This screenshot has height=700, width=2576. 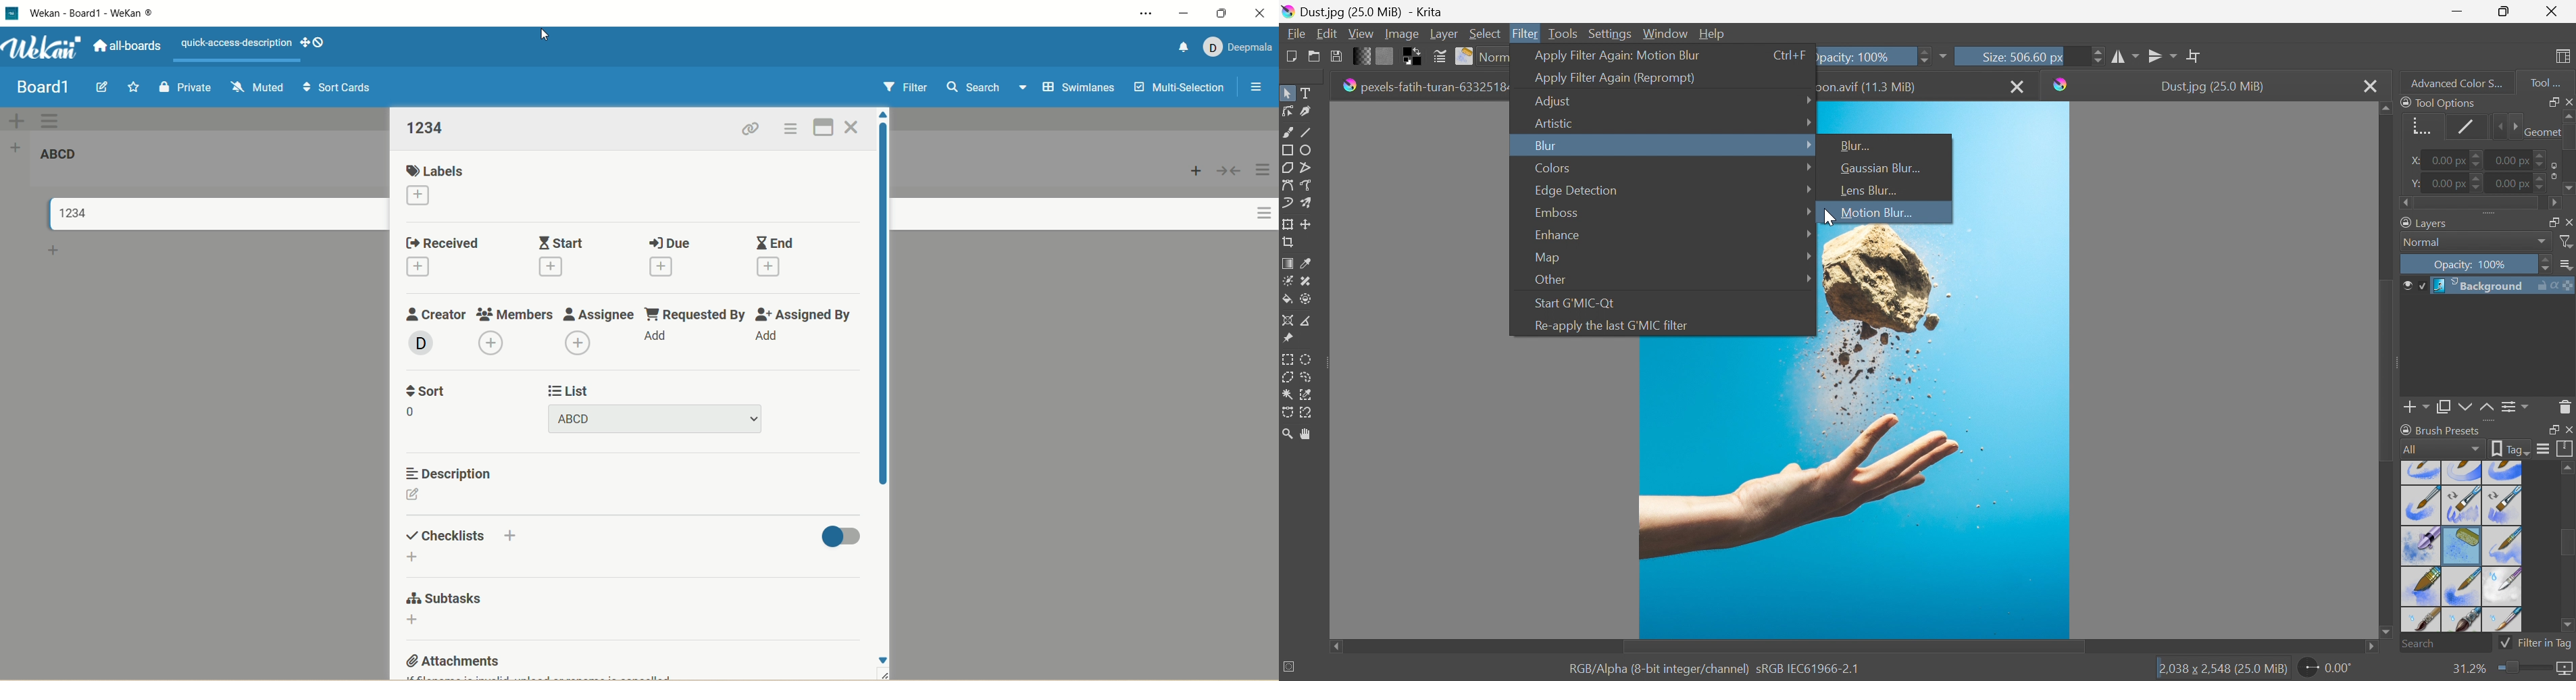 I want to click on Slider, so click(x=2479, y=204).